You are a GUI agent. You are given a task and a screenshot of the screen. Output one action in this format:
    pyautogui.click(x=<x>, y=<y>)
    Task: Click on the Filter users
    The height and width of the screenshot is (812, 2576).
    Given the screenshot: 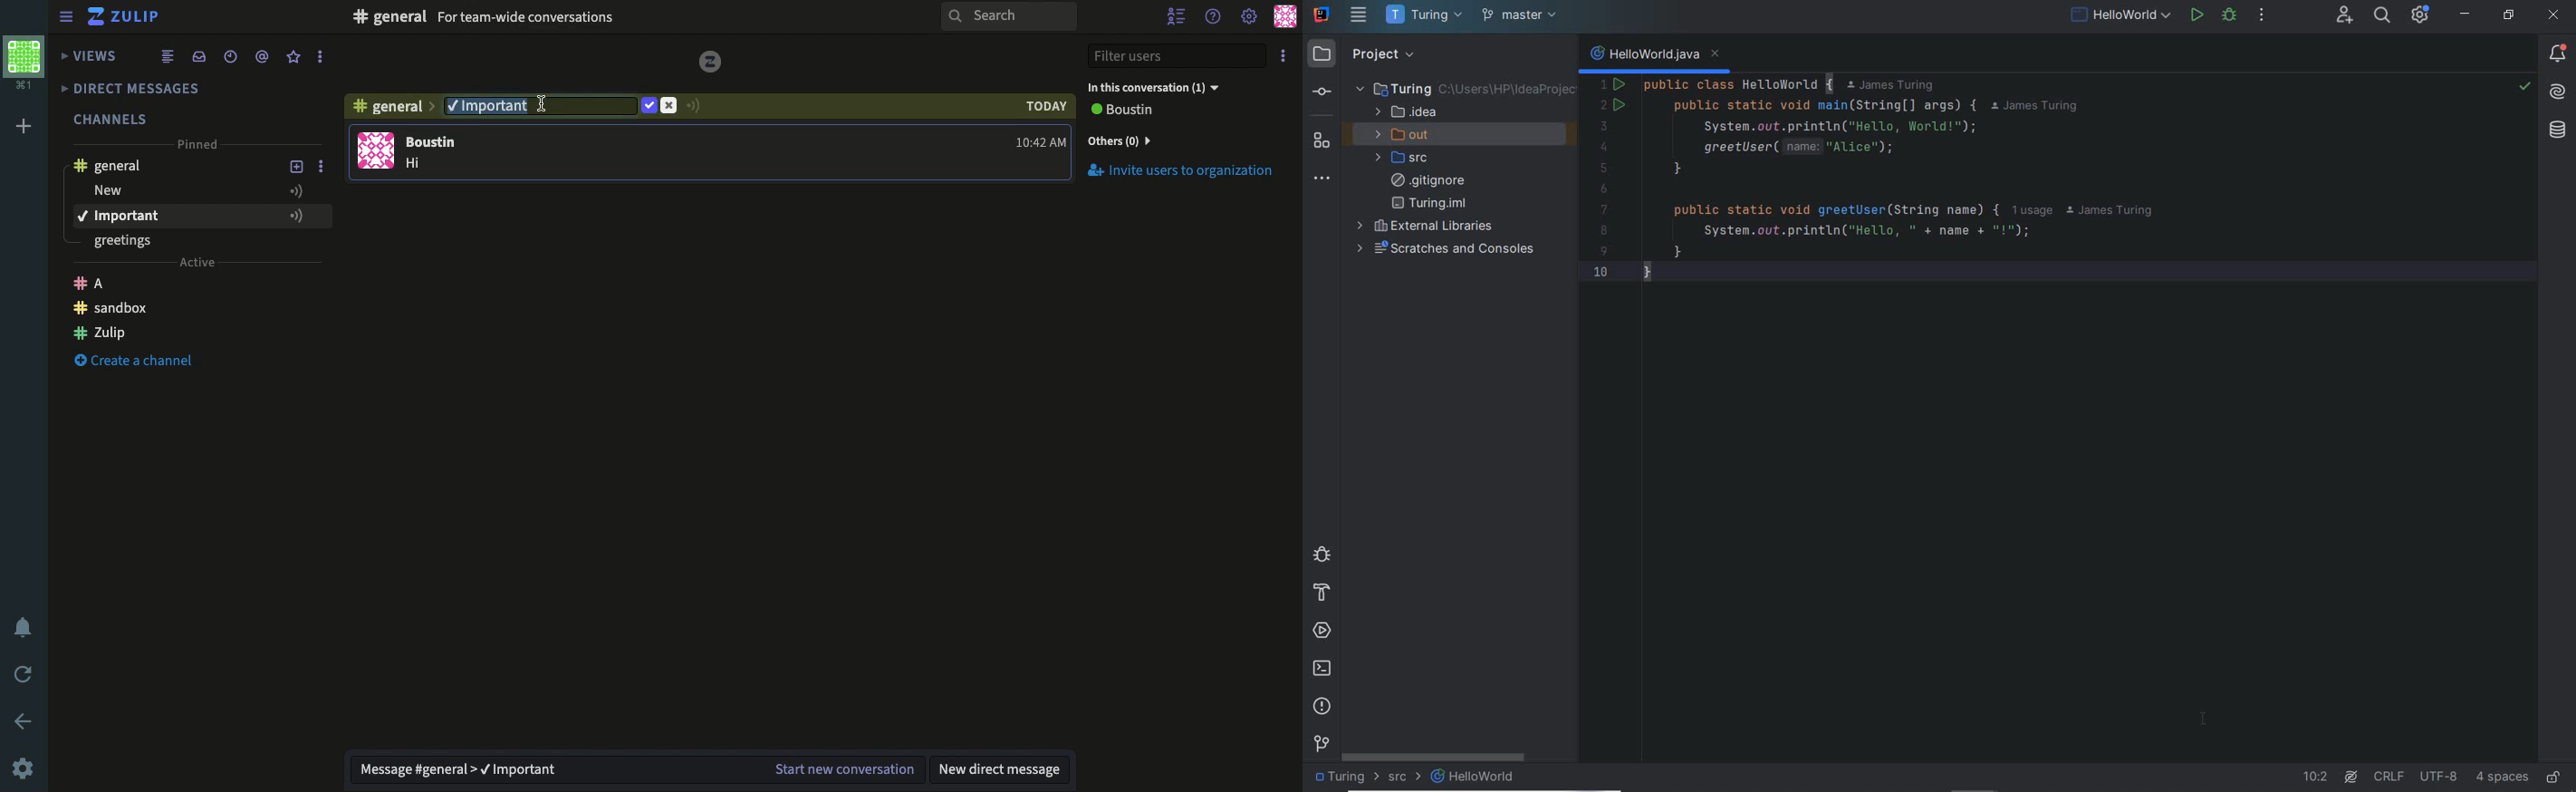 What is the action you would take?
    pyautogui.click(x=1177, y=54)
    